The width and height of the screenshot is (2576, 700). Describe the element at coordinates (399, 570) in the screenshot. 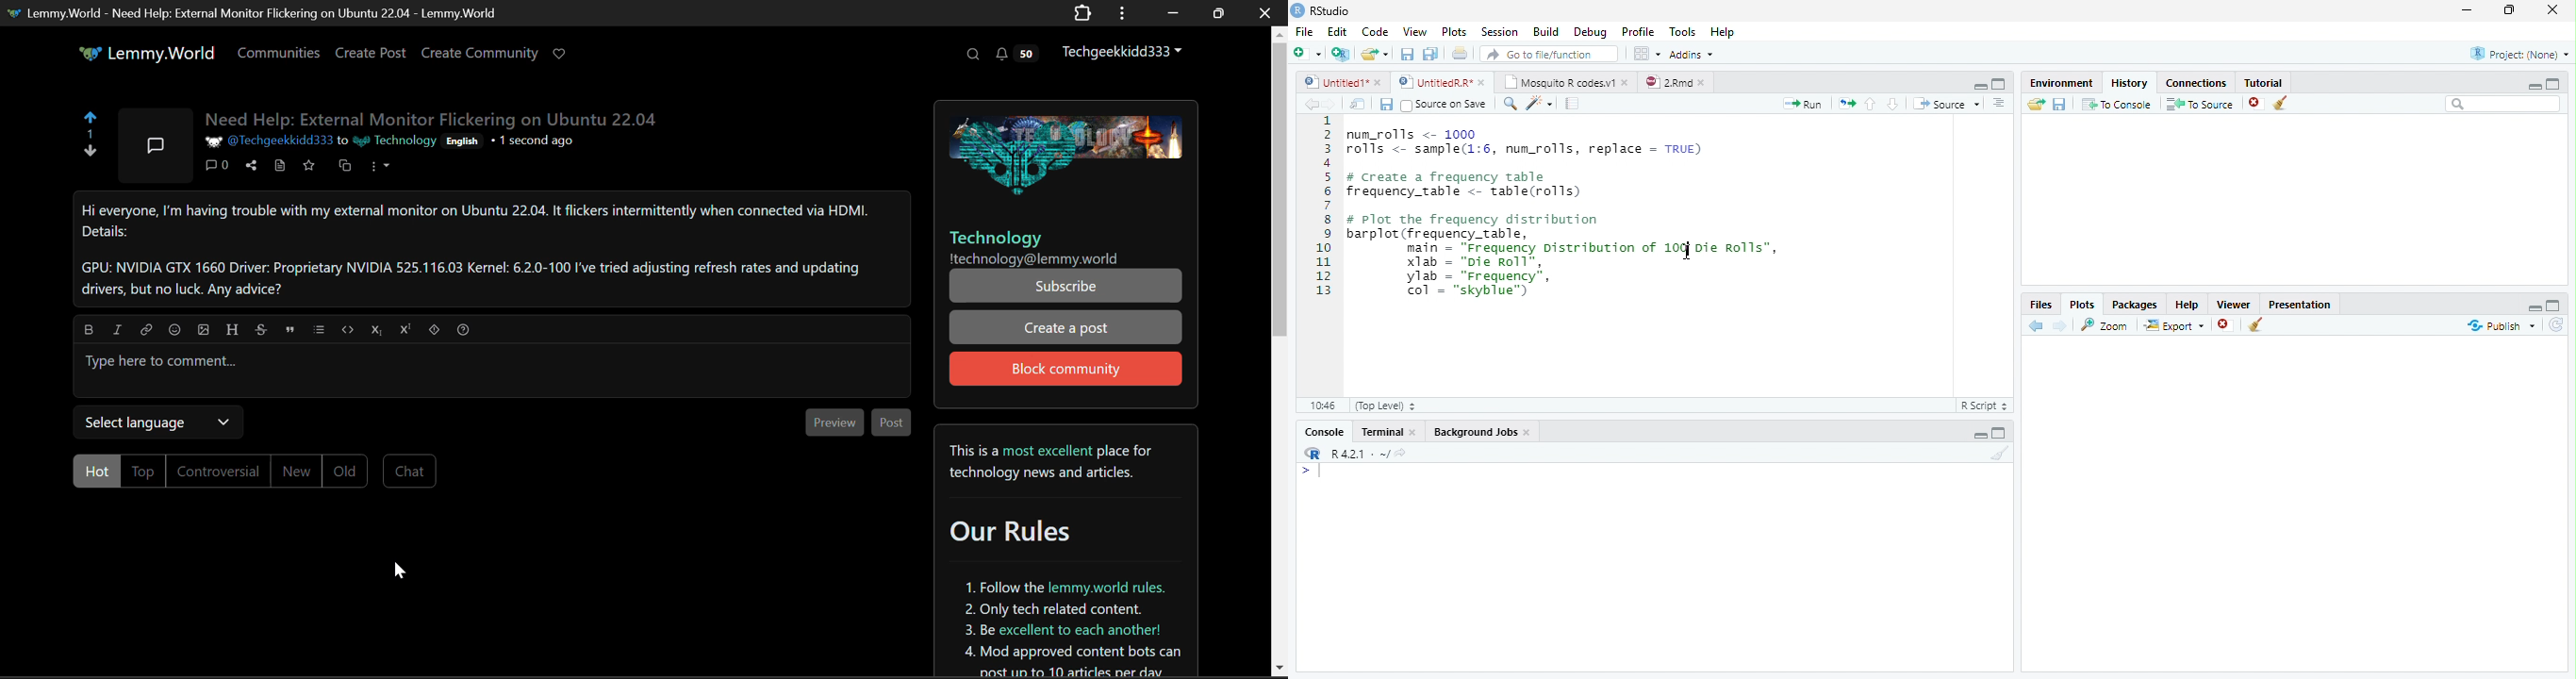

I see `Cursor Position AFTER_LAST_ACTION` at that location.